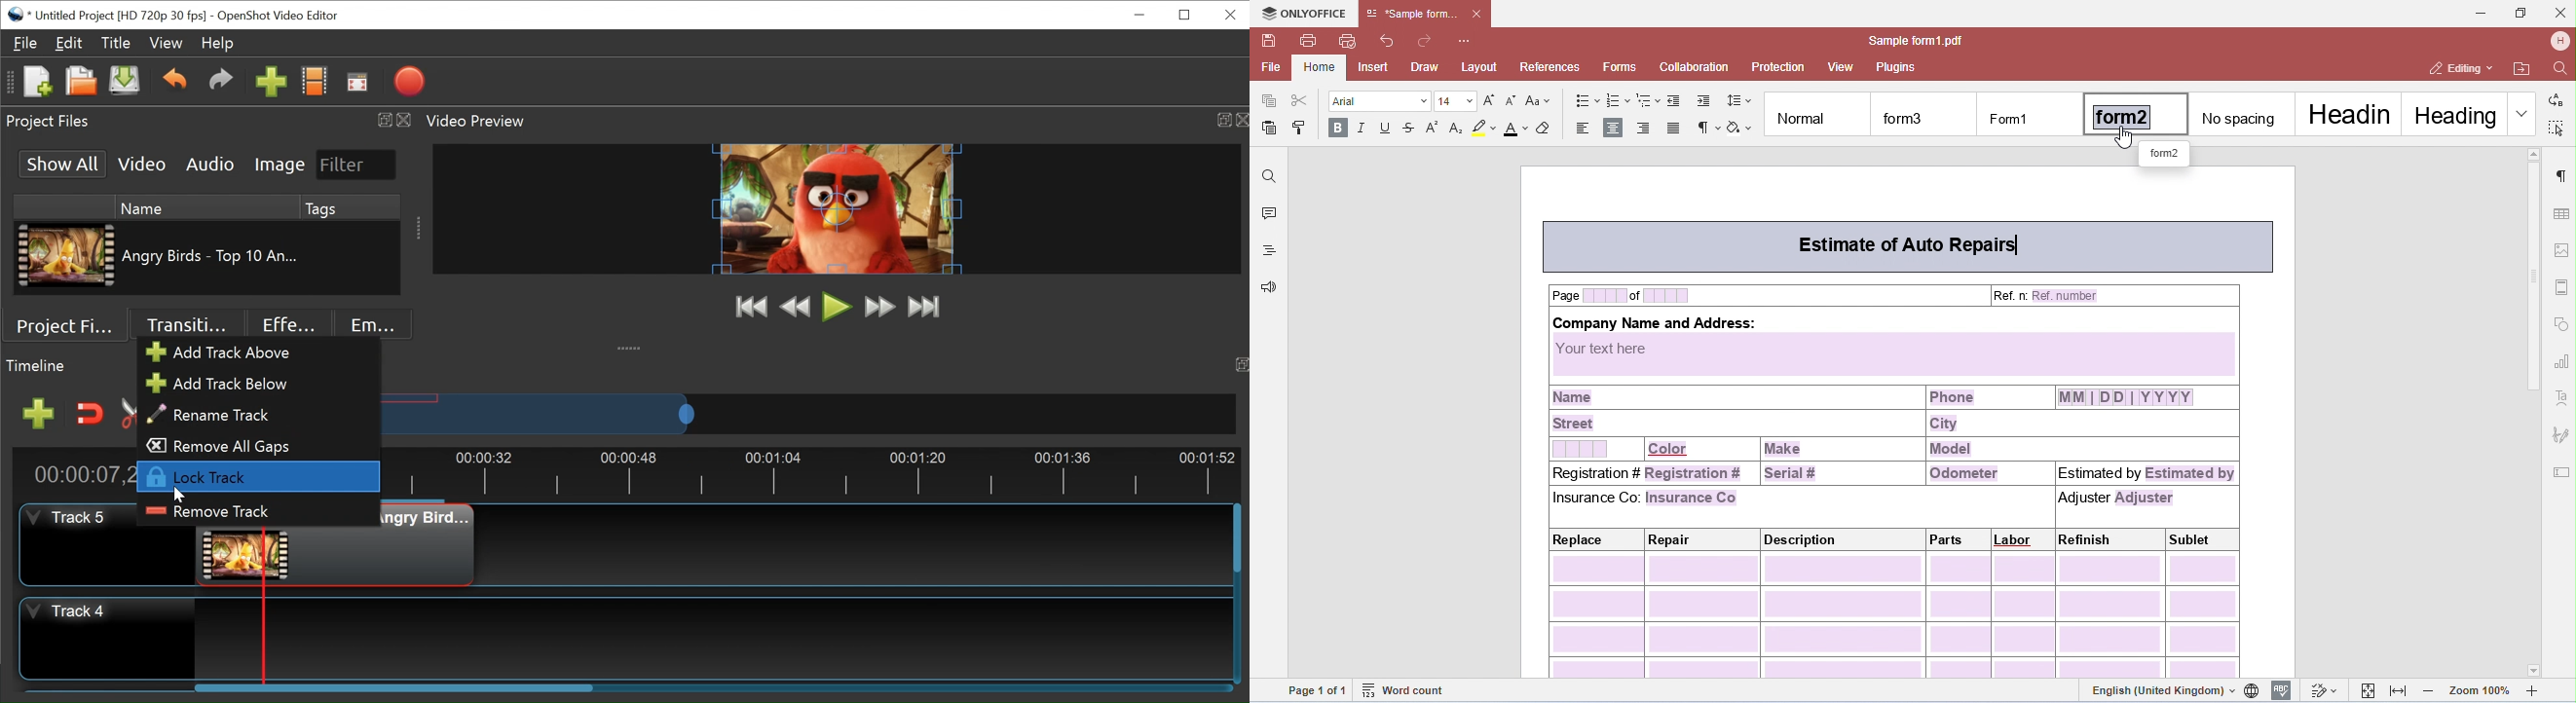  I want to click on Vertical Scroll bar, so click(1237, 537).